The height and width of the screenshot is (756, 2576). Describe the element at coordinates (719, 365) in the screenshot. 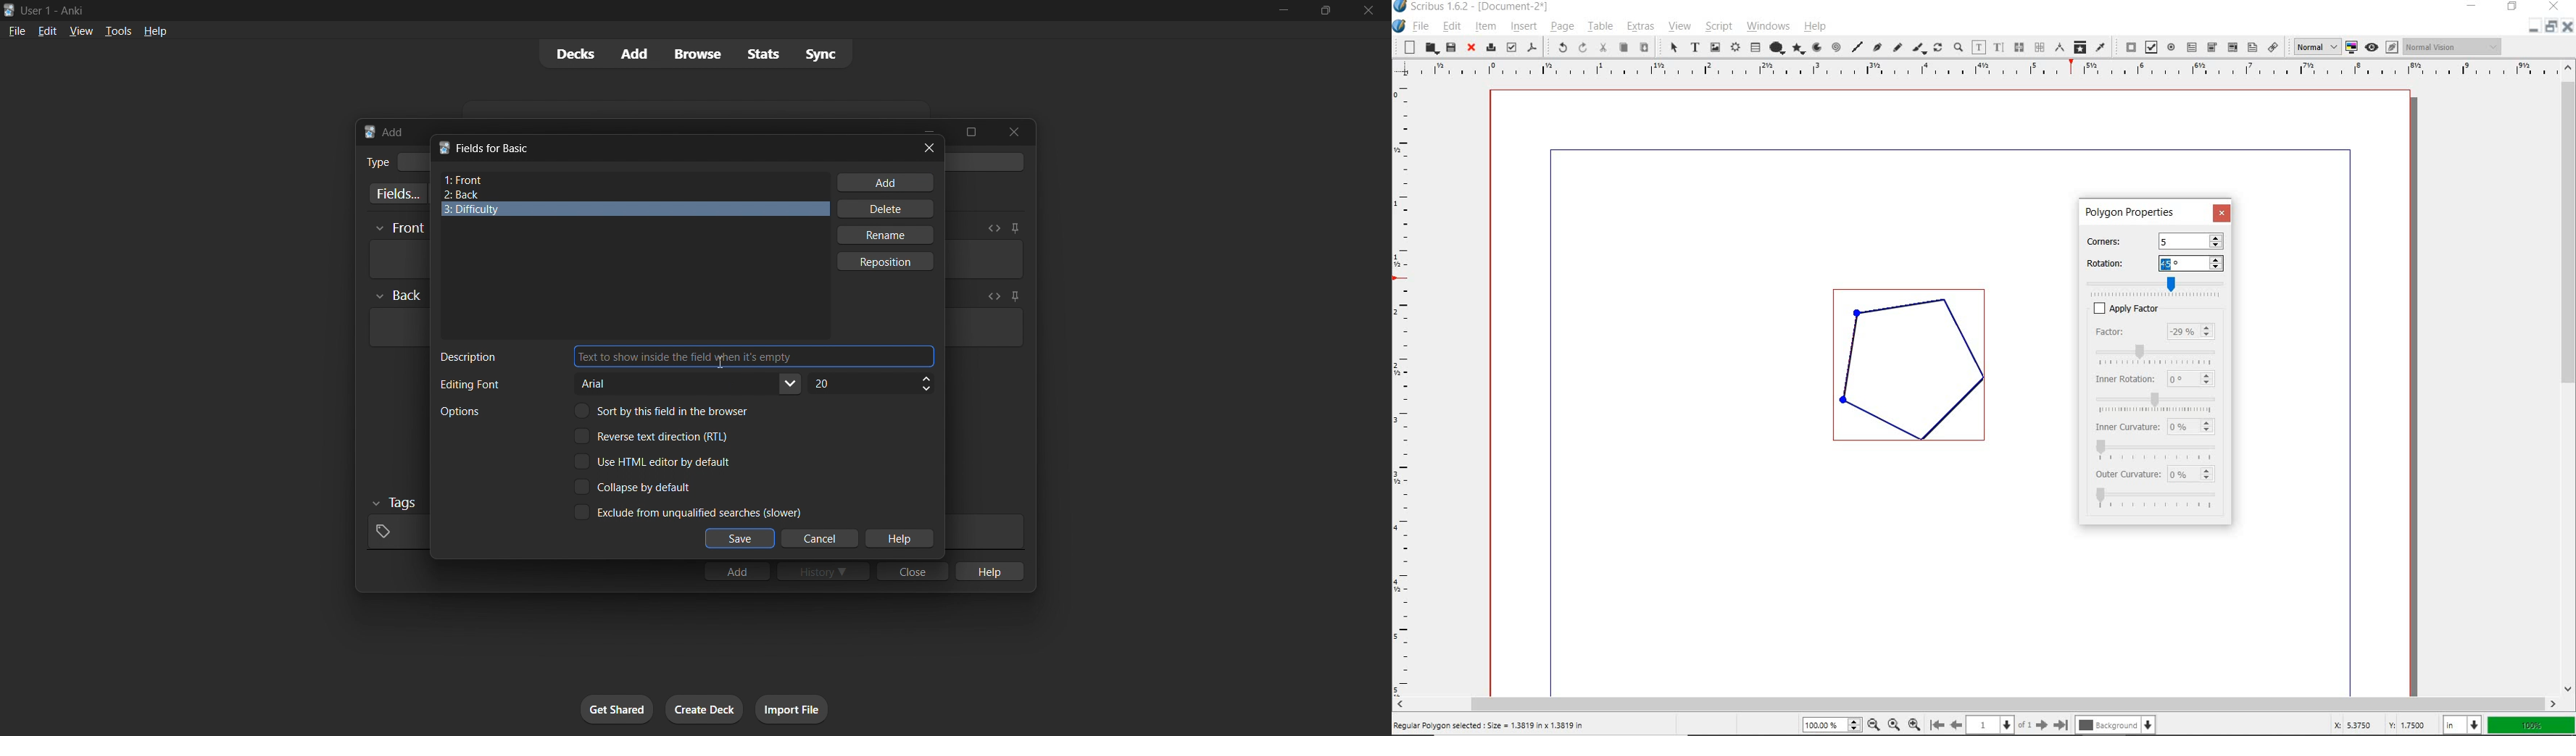

I see `Cursor` at that location.